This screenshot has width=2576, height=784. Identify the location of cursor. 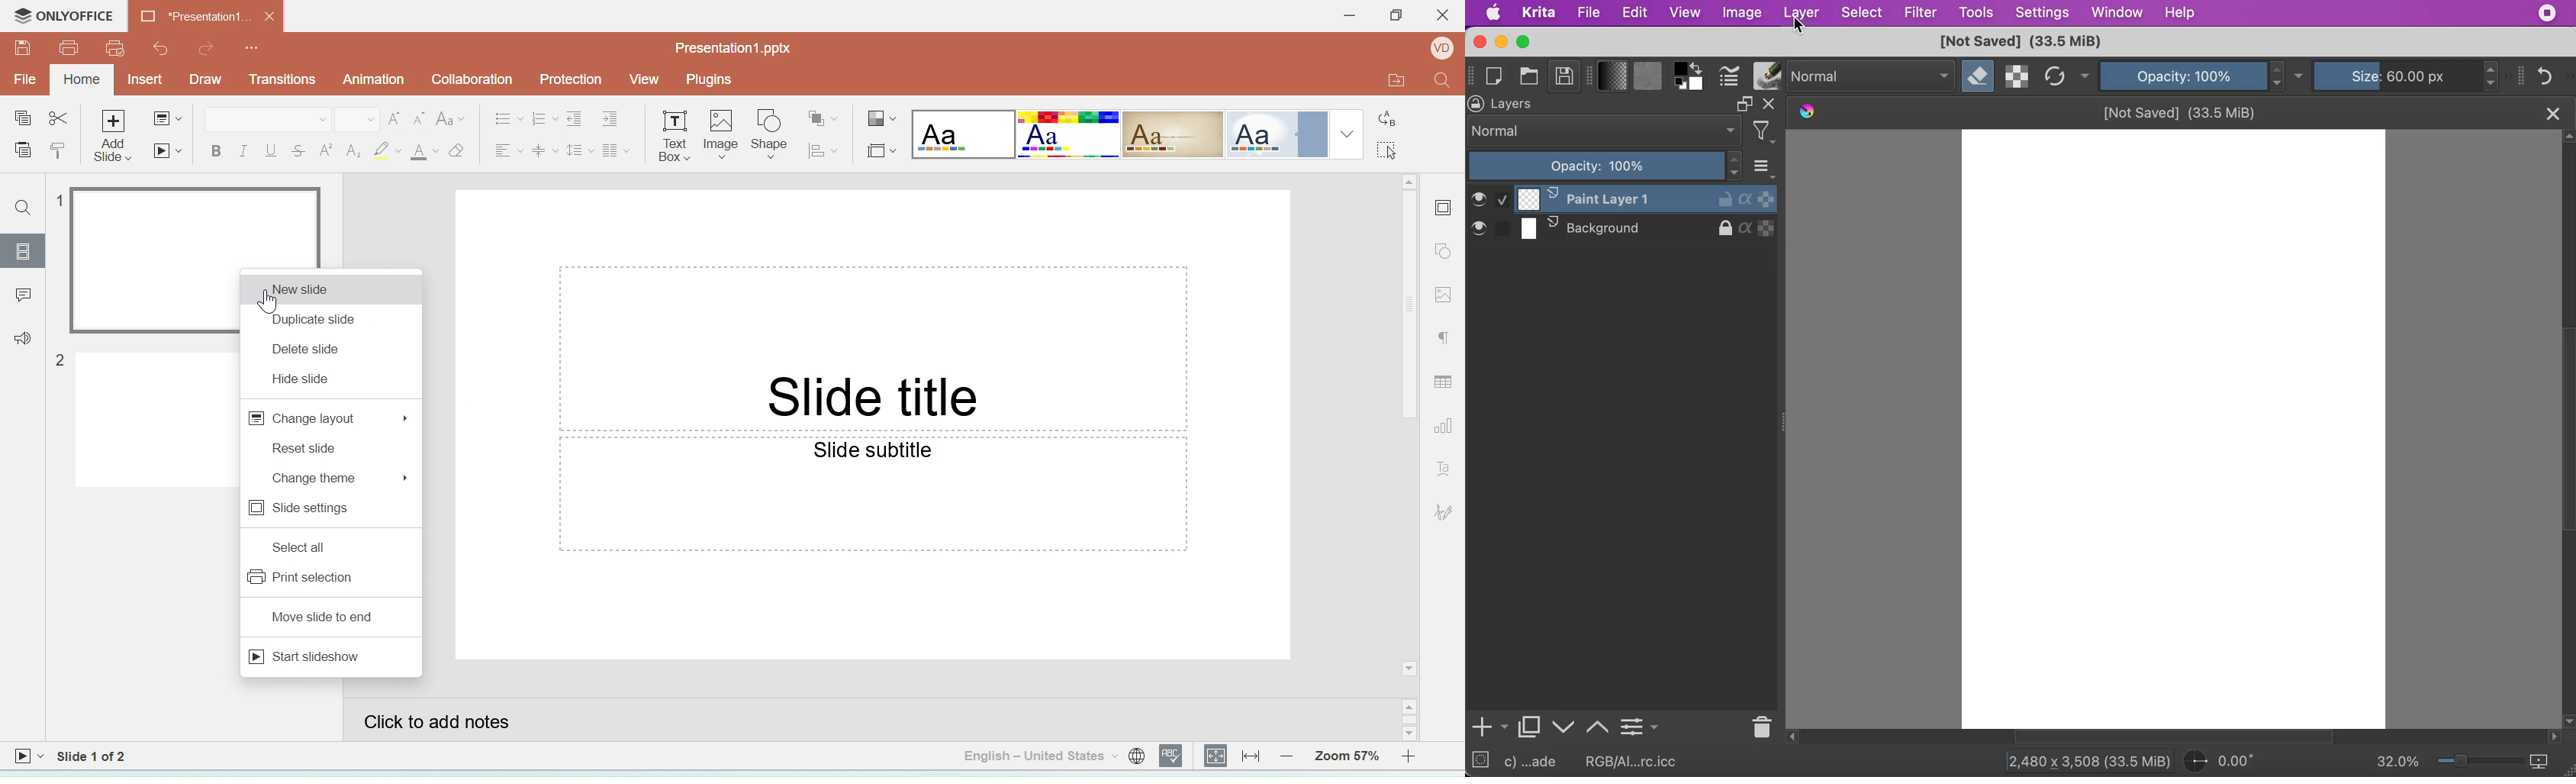
(1799, 27).